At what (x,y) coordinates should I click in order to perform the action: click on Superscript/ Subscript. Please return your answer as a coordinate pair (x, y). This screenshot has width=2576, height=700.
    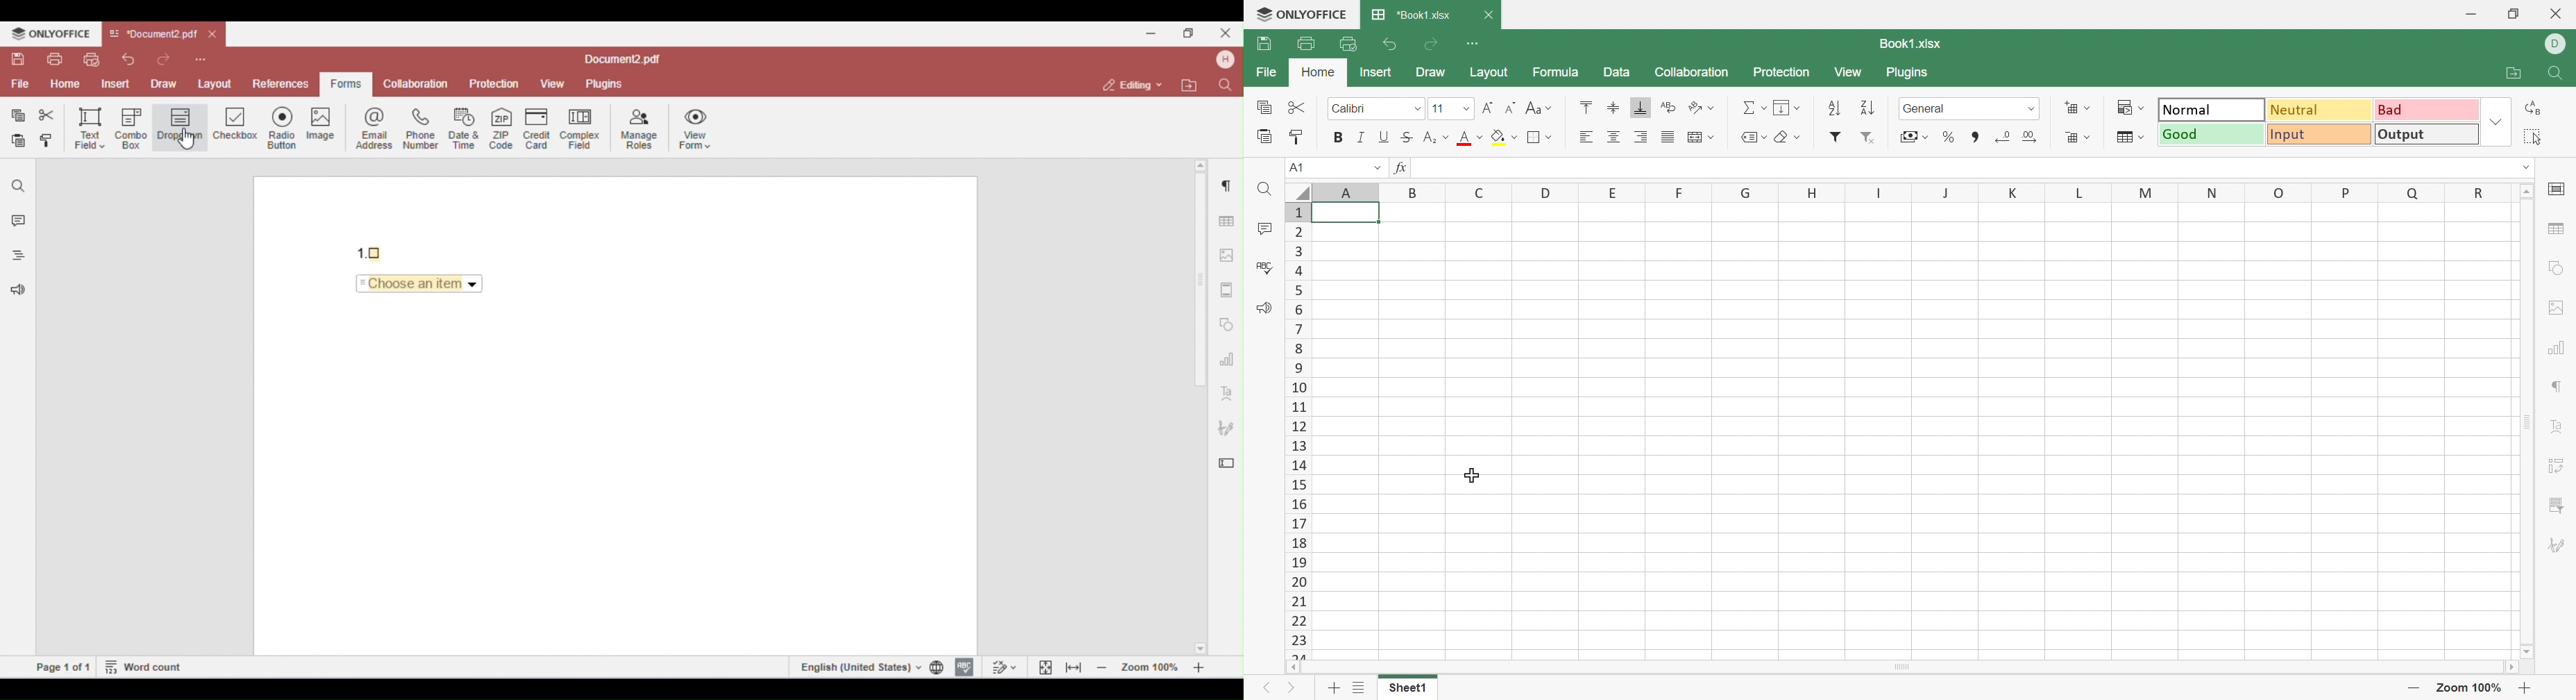
    Looking at the image, I should click on (1430, 138).